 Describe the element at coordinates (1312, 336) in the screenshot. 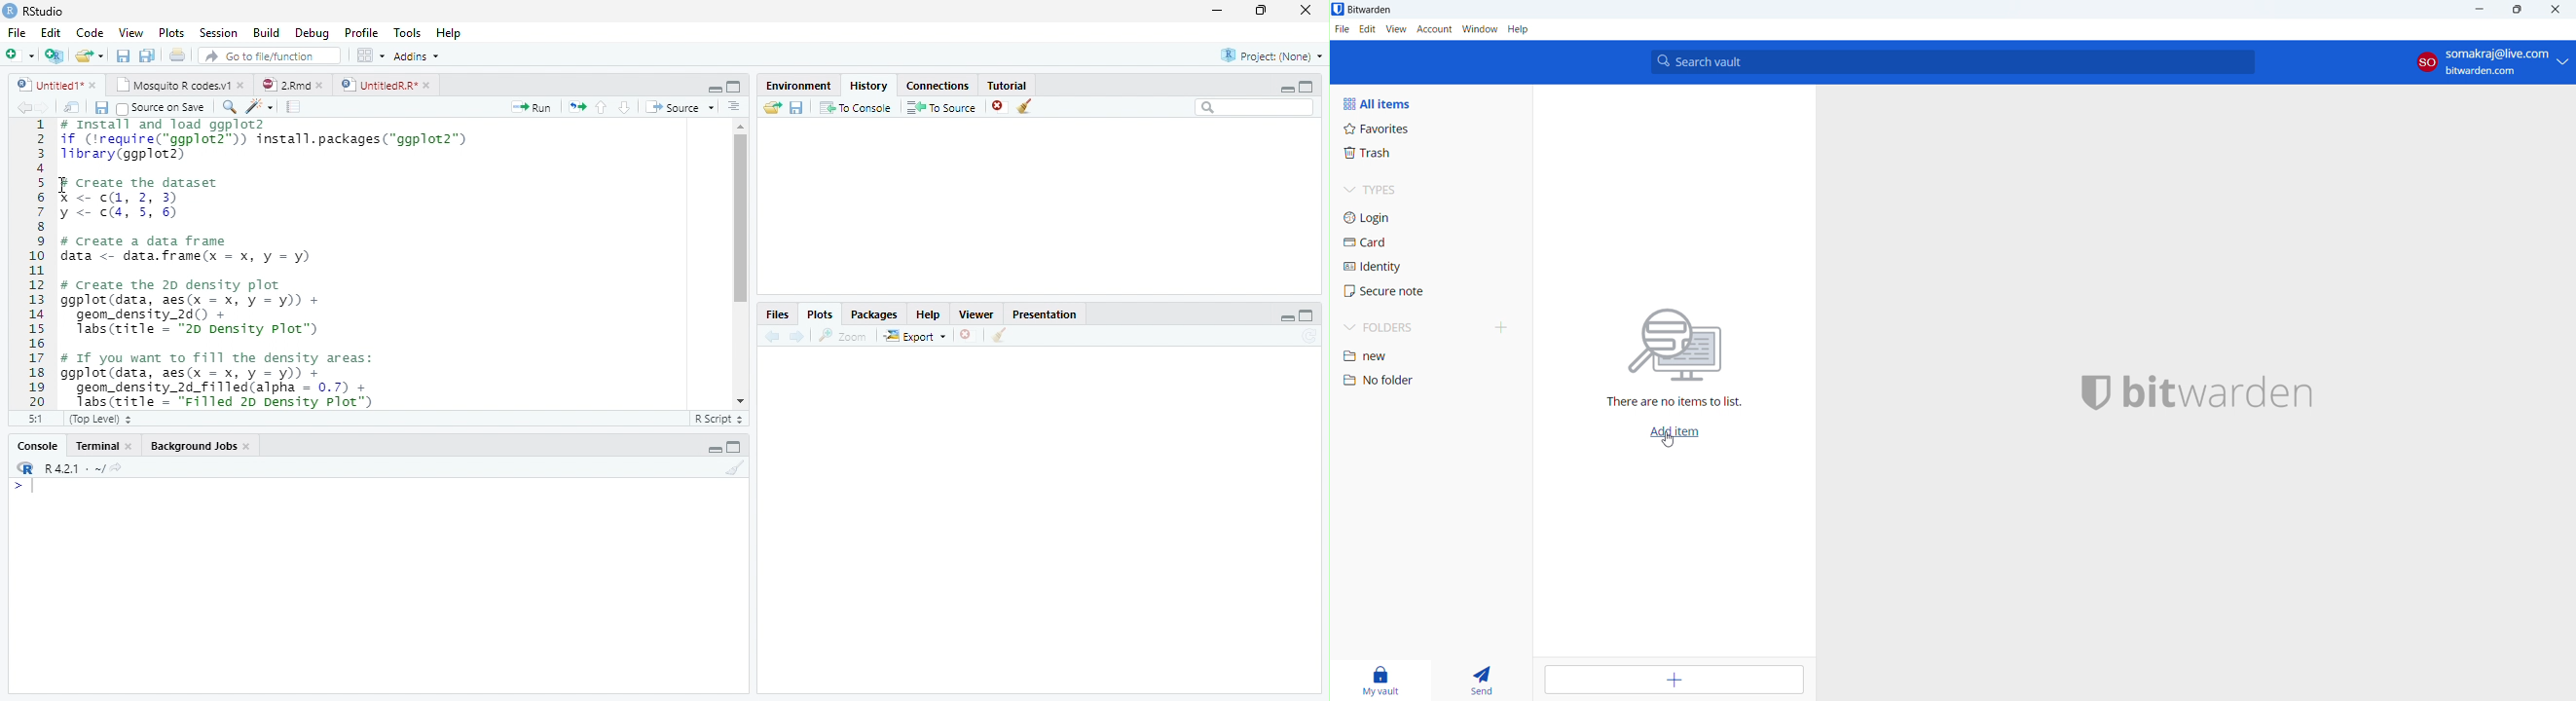

I see `Refresh` at that location.